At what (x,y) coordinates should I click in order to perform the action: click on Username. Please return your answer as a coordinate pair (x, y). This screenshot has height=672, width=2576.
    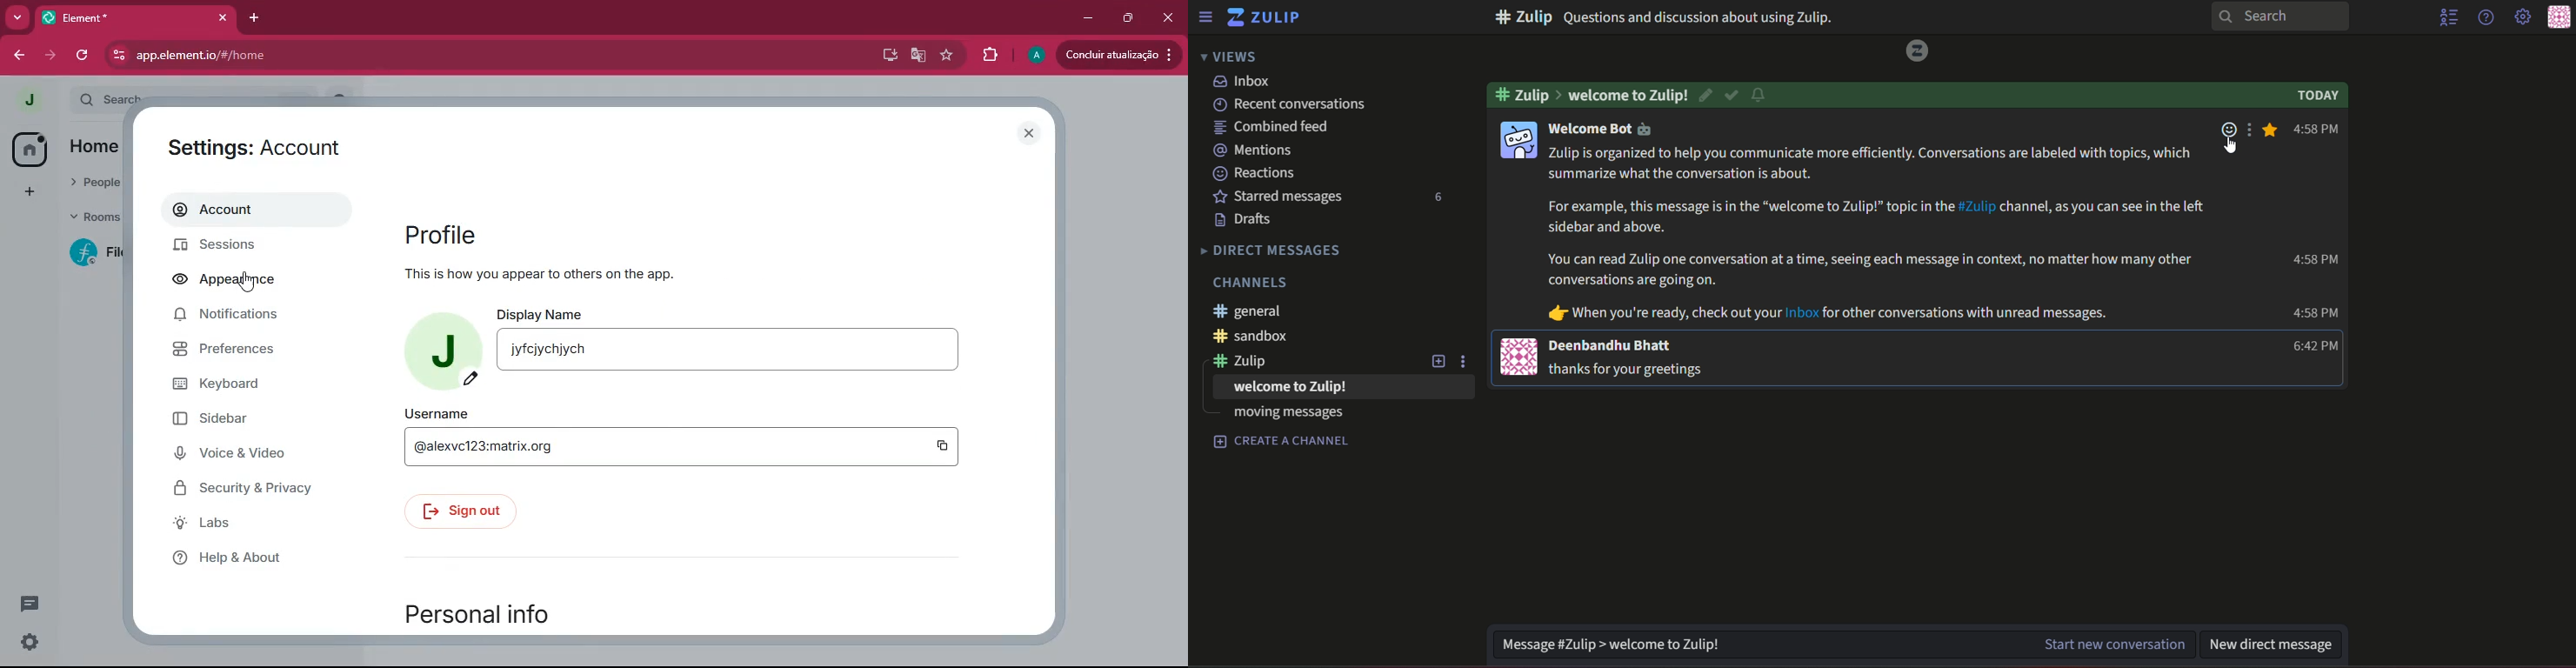
    Looking at the image, I should click on (440, 413).